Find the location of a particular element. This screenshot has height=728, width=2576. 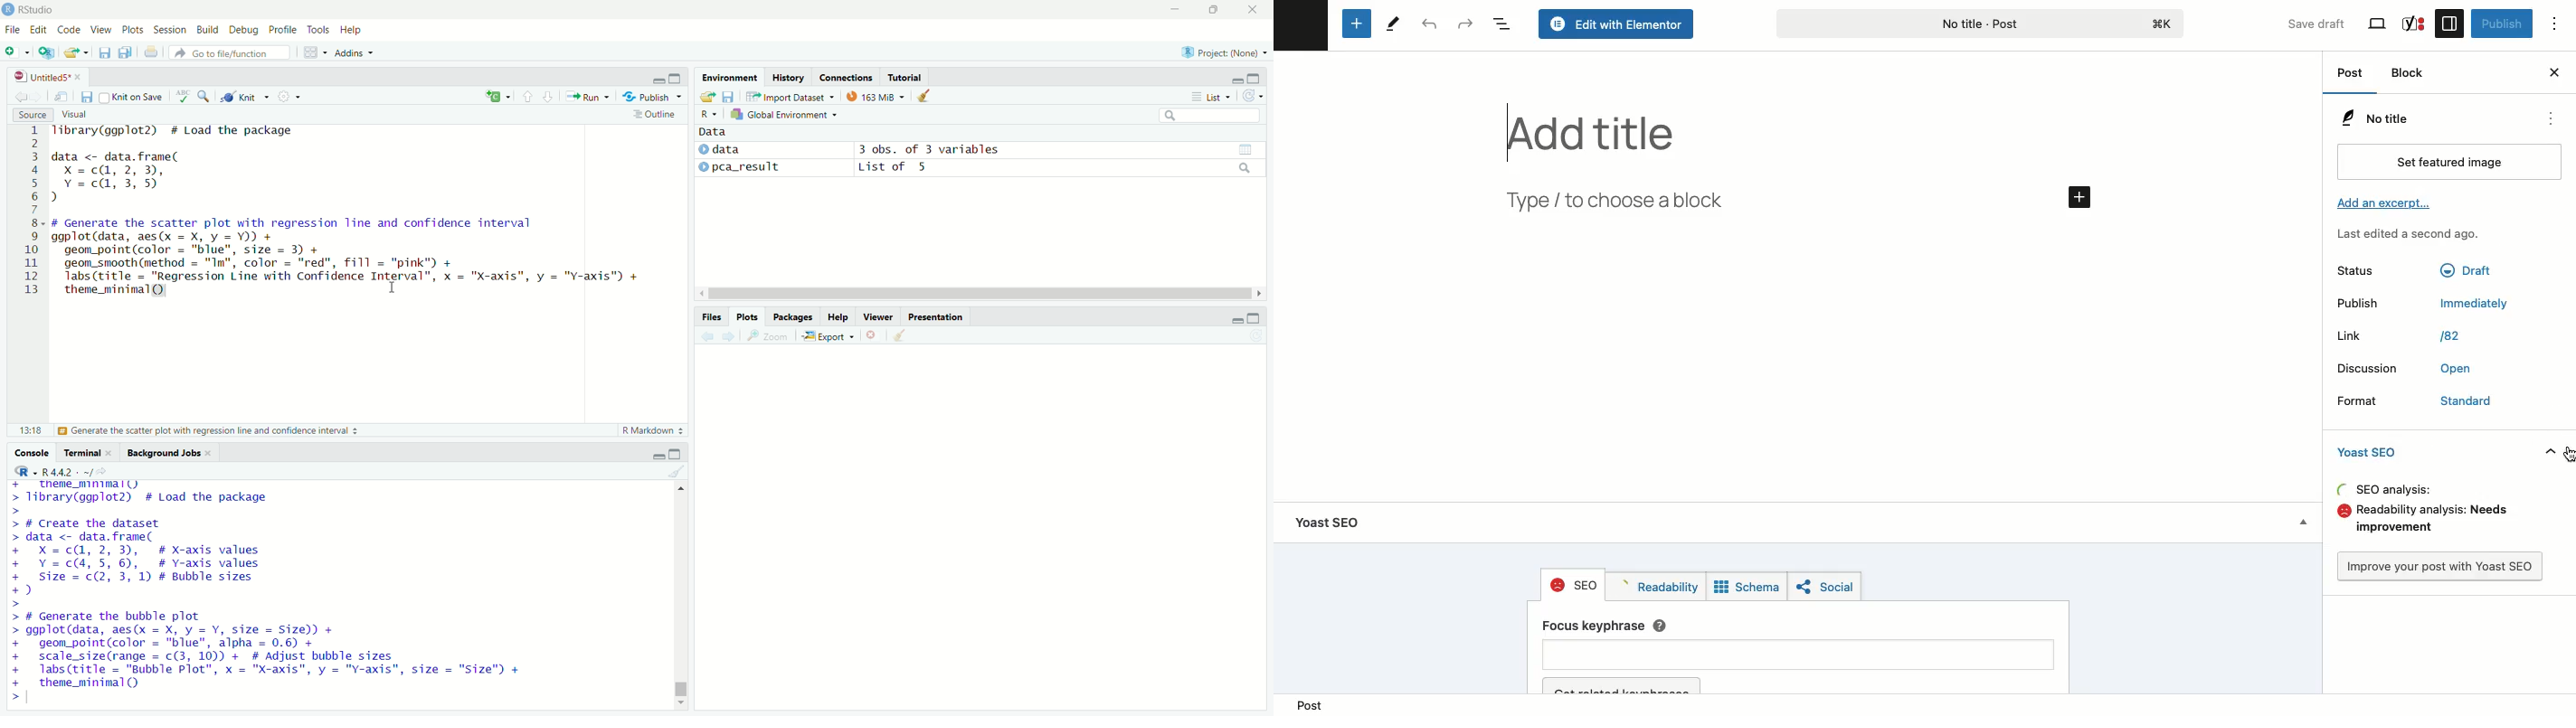

Plots is located at coordinates (132, 30).